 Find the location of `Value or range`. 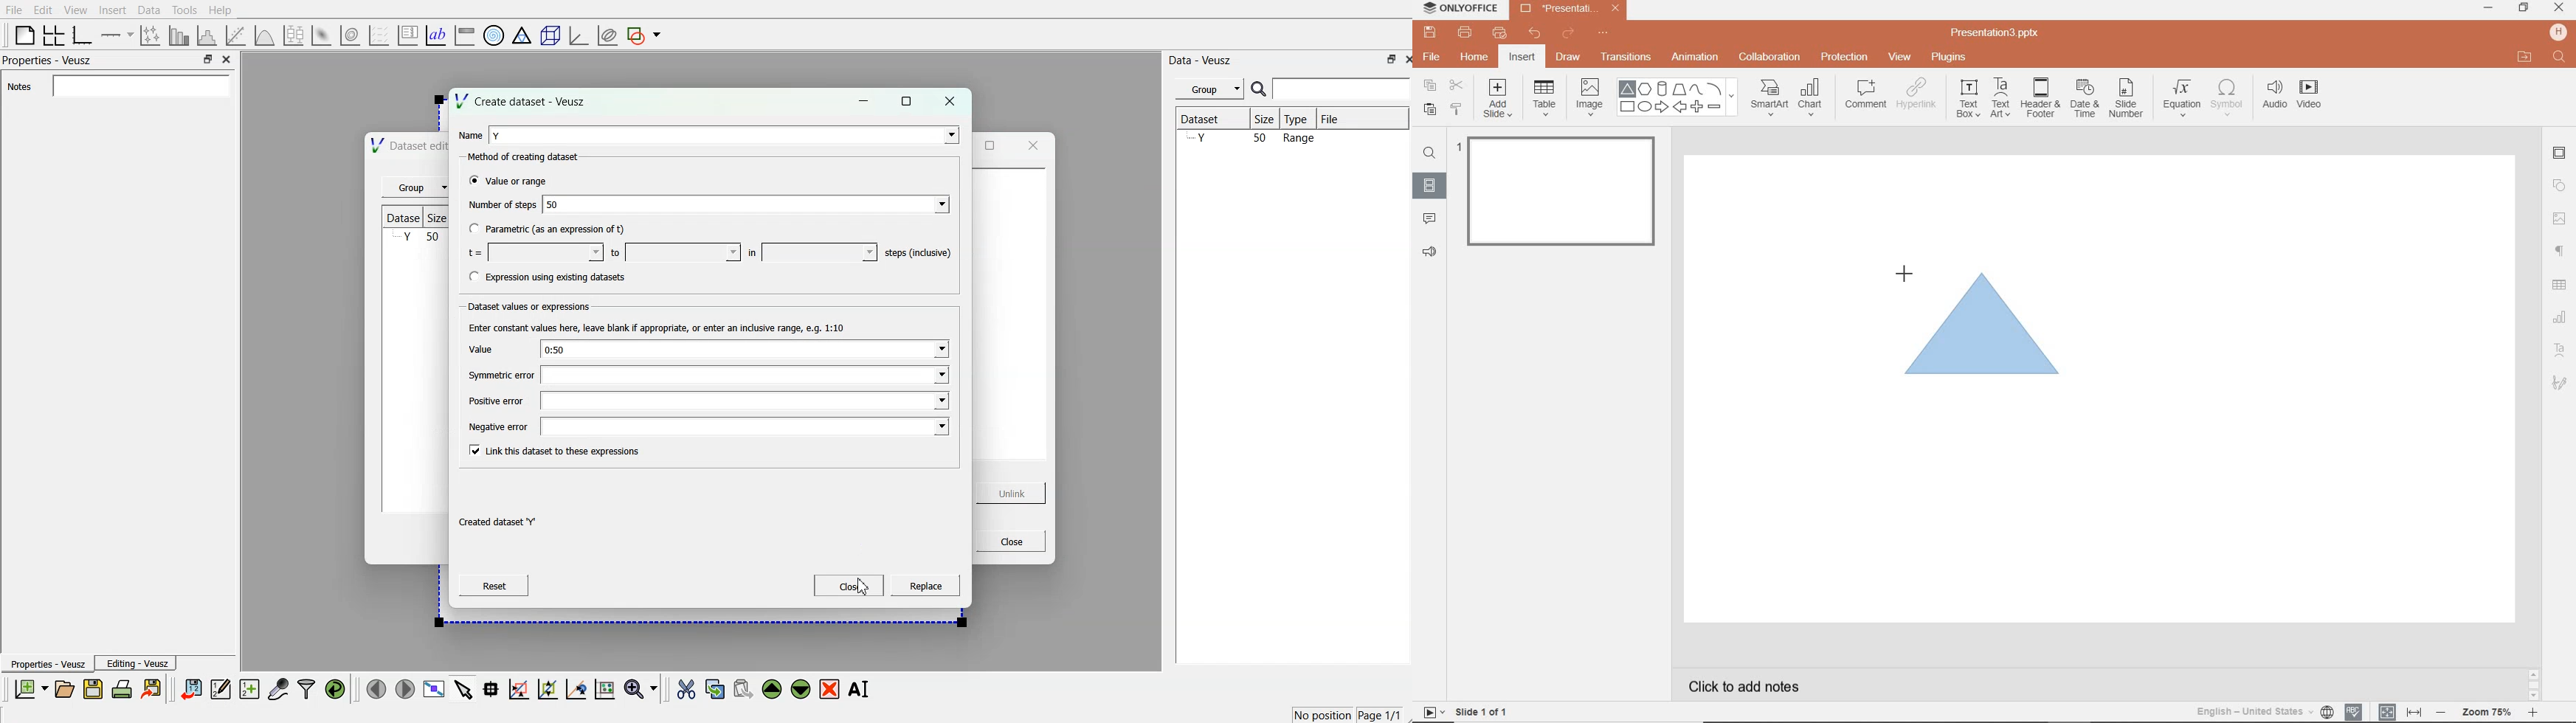

Value or range is located at coordinates (521, 182).